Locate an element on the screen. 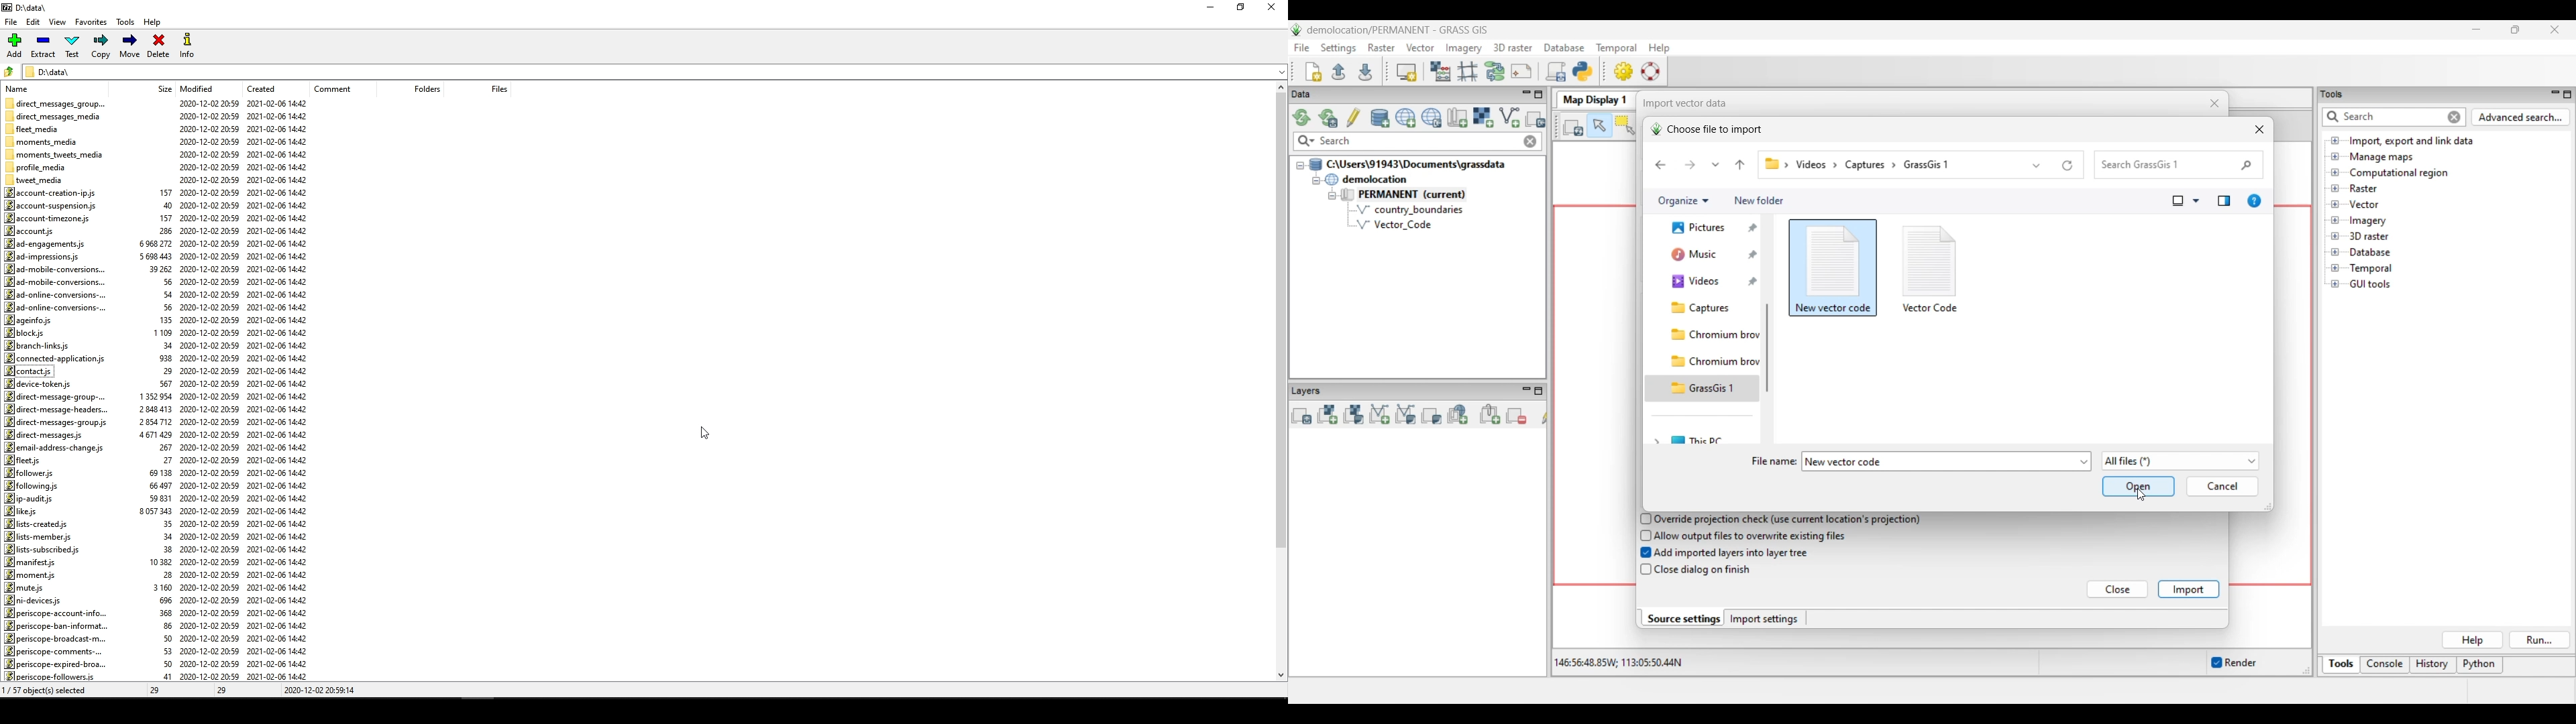  moment.js is located at coordinates (32, 574).